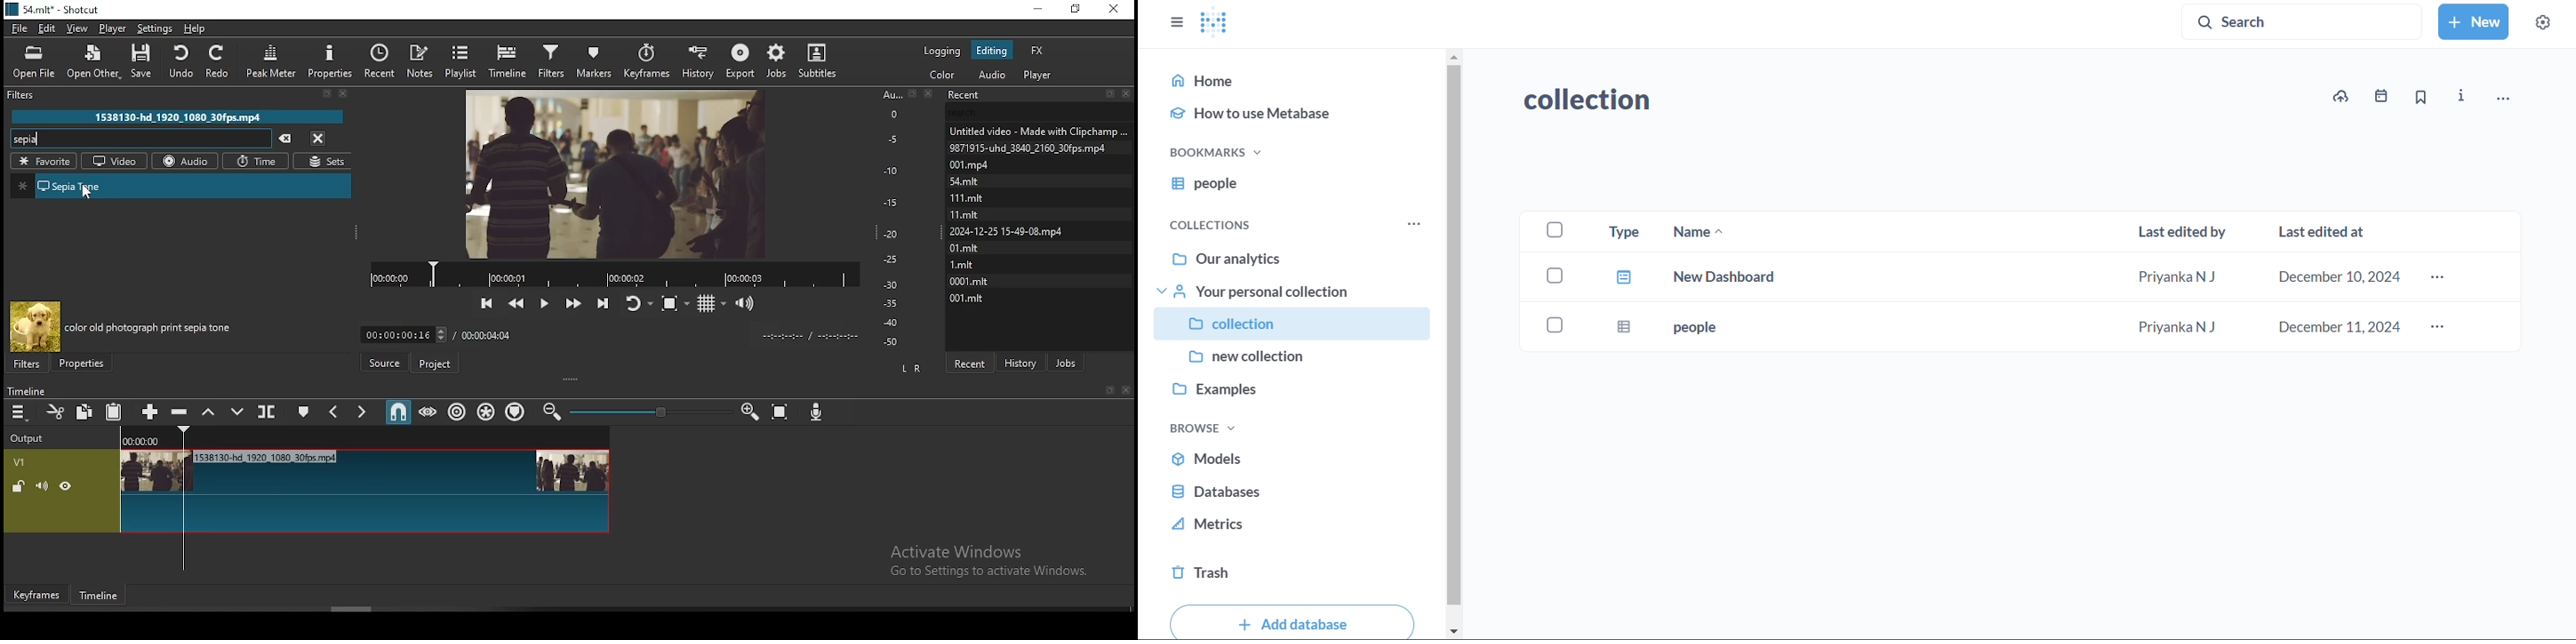 The image size is (2576, 644). What do you see at coordinates (435, 364) in the screenshot?
I see `project` at bounding box center [435, 364].